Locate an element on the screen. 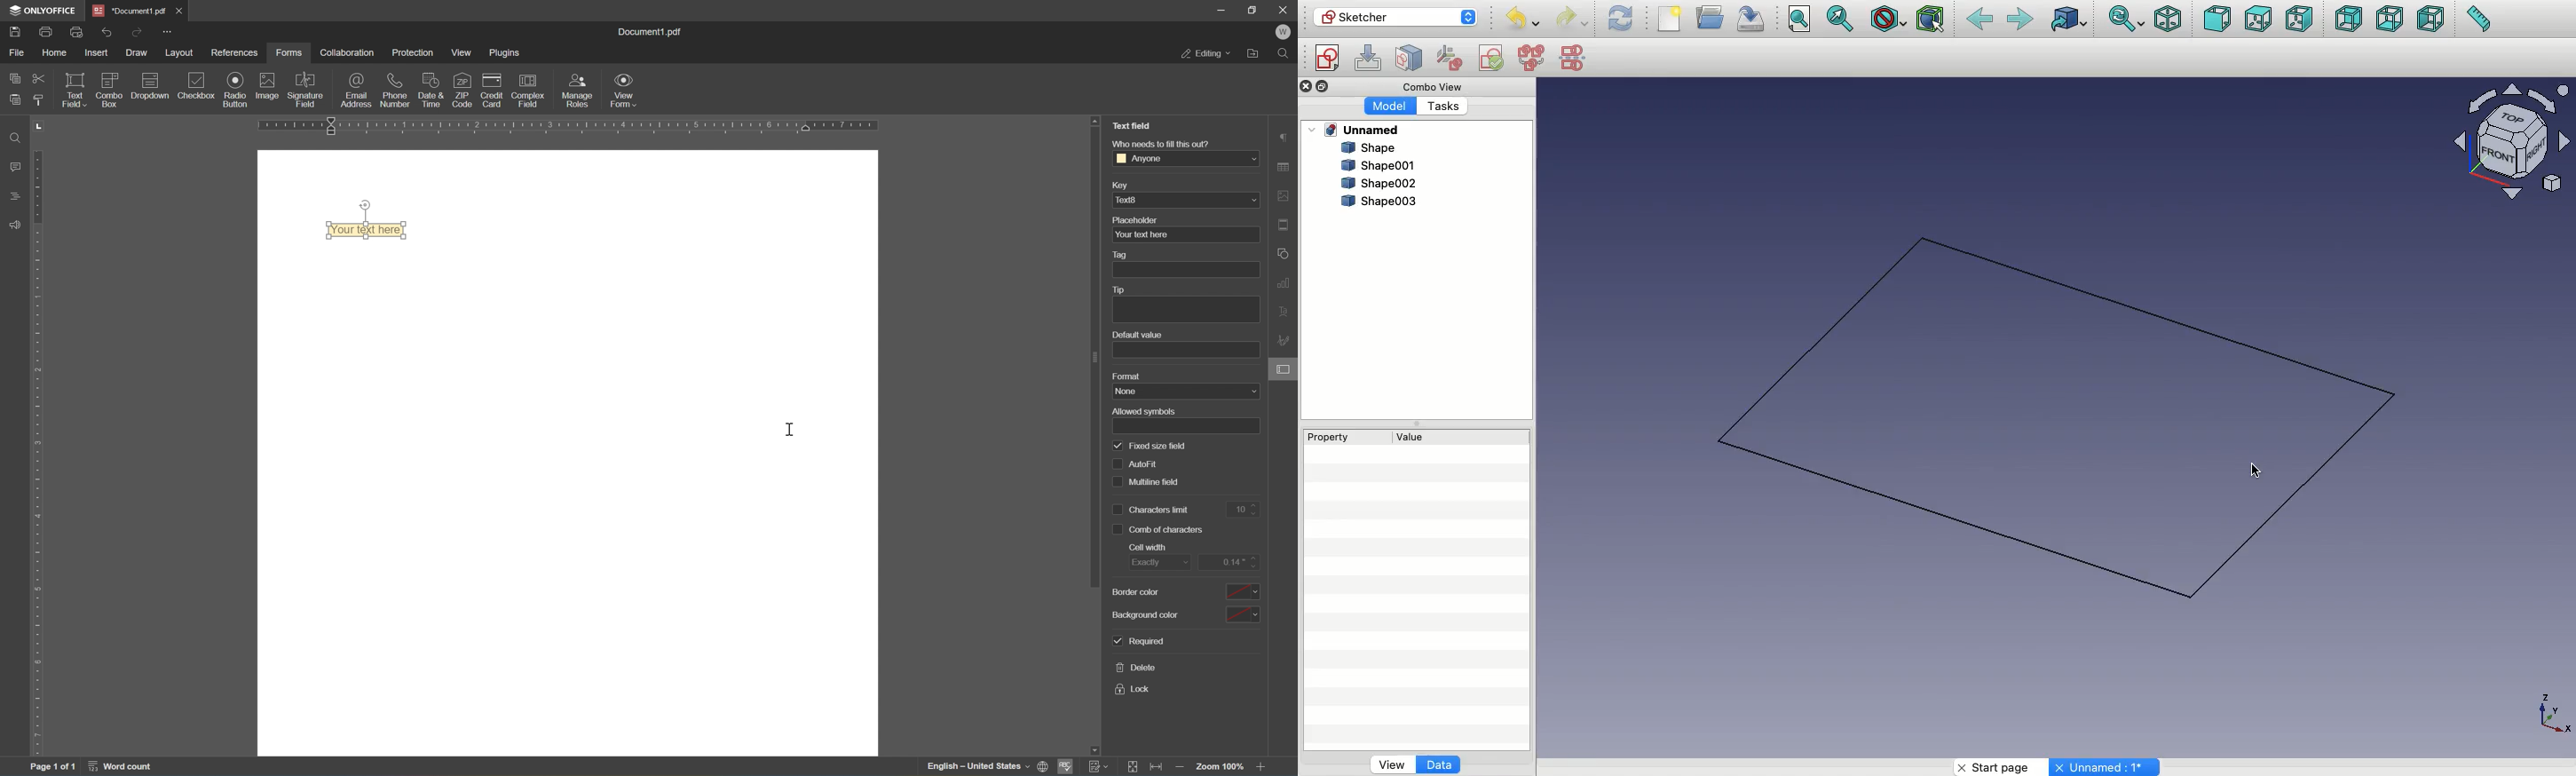 The height and width of the screenshot is (784, 2576). Rear is located at coordinates (2348, 19).